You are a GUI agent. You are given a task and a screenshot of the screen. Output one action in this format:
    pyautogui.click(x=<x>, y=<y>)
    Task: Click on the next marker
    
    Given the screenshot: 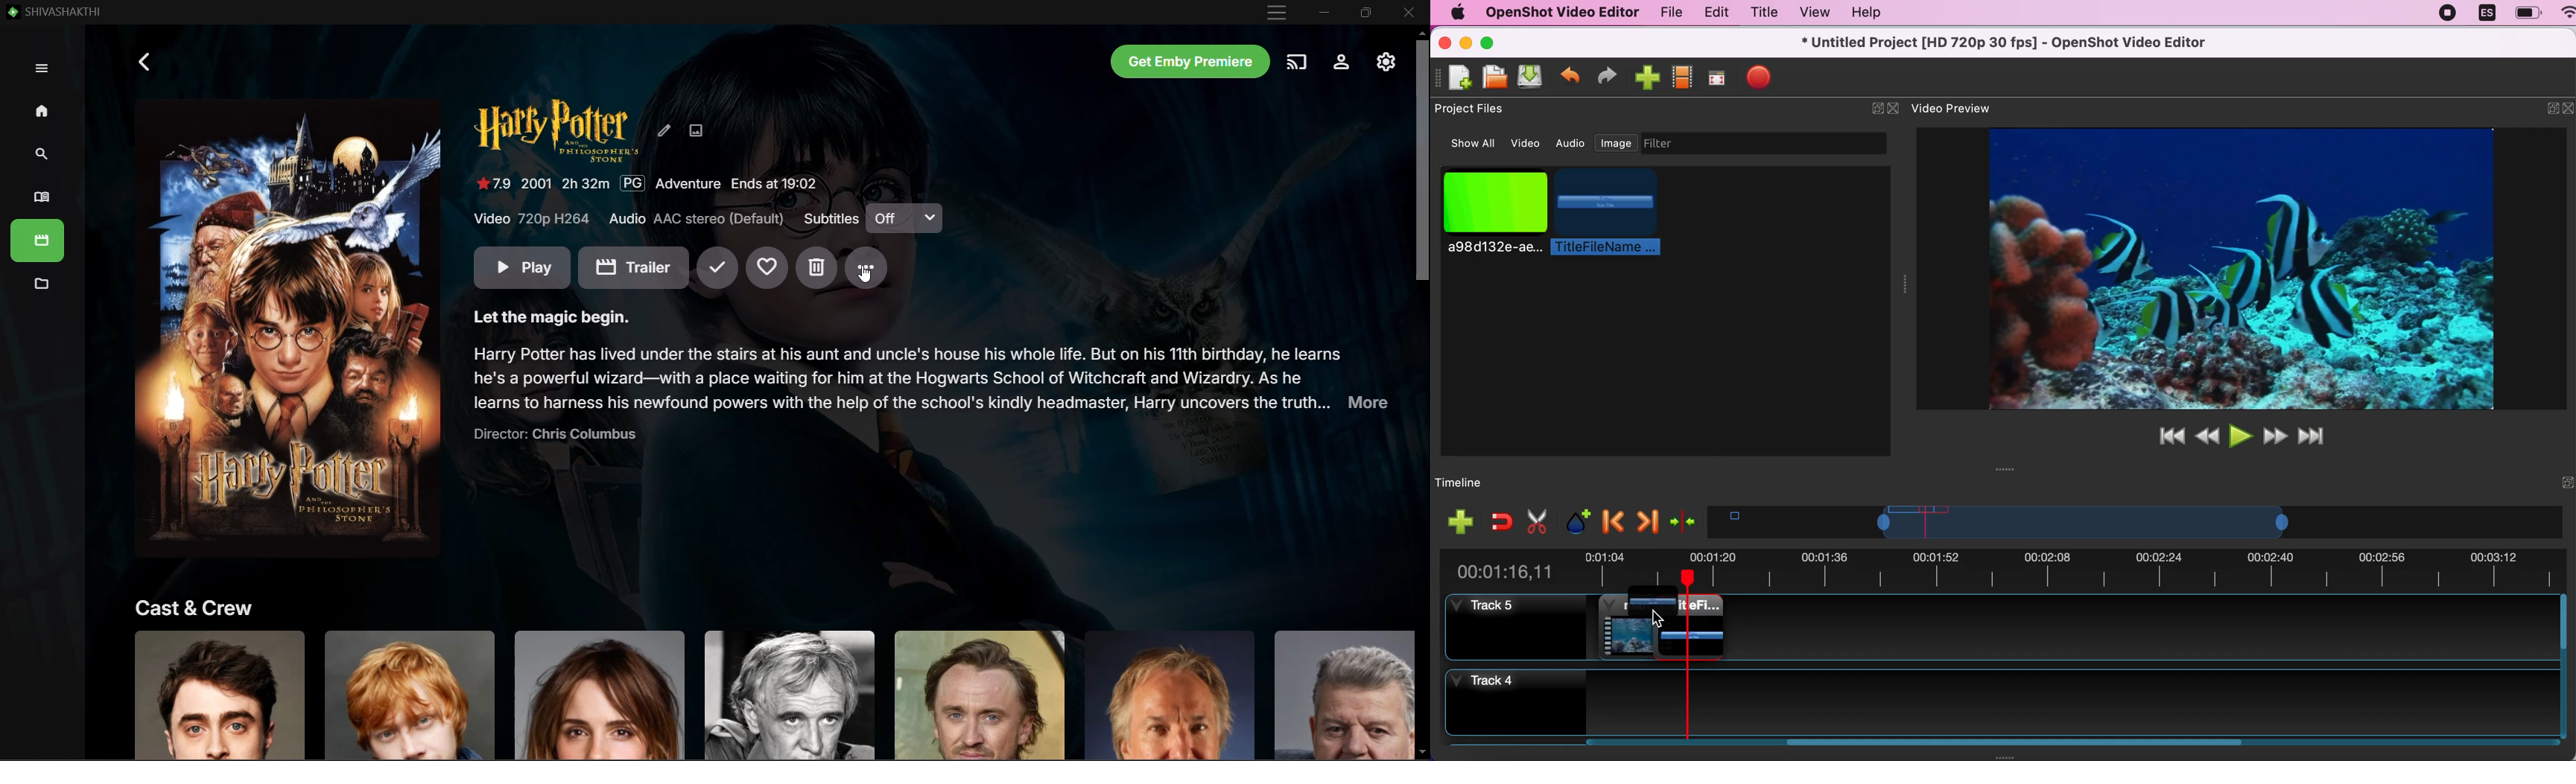 What is the action you would take?
    pyautogui.click(x=1647, y=518)
    